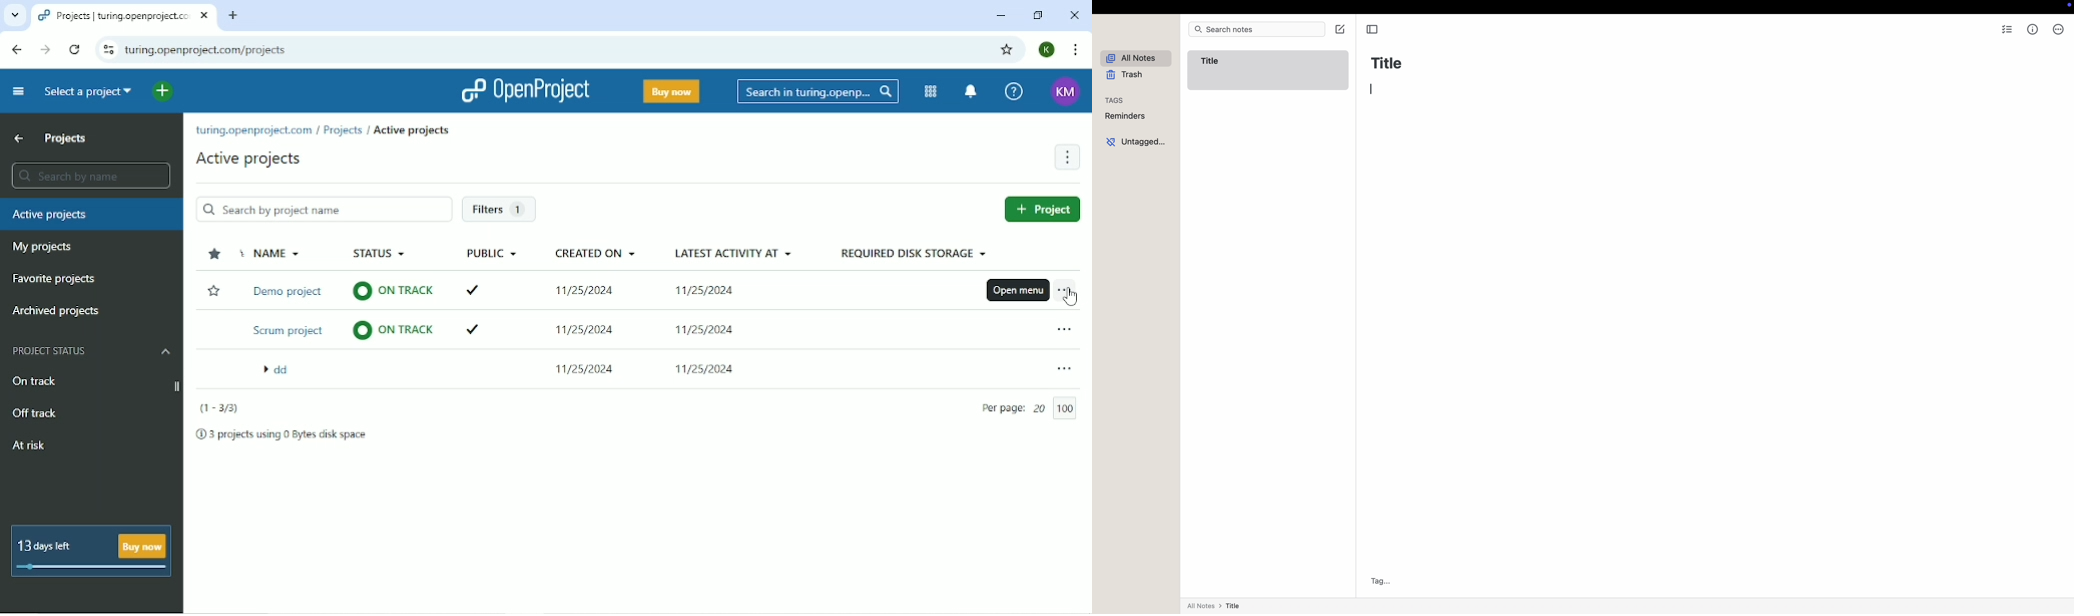 This screenshot has height=616, width=2100. What do you see at coordinates (1124, 75) in the screenshot?
I see `trash` at bounding box center [1124, 75].